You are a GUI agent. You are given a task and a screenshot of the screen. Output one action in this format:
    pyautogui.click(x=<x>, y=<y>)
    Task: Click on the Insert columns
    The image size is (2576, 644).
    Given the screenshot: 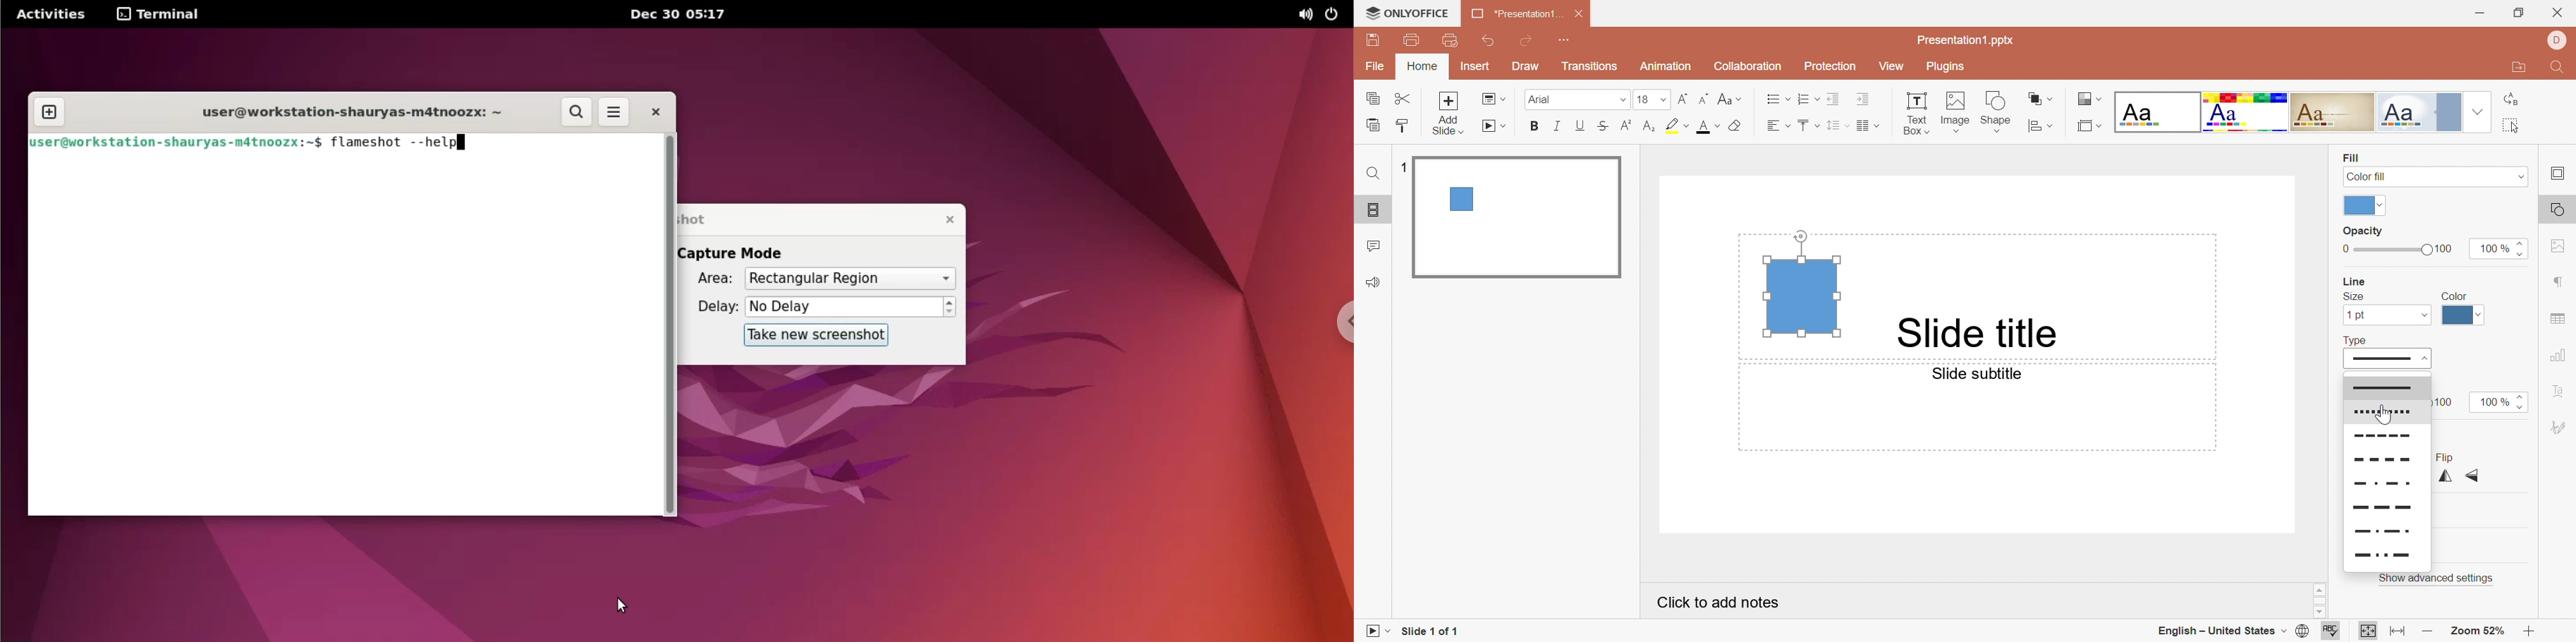 What is the action you would take?
    pyautogui.click(x=1868, y=126)
    